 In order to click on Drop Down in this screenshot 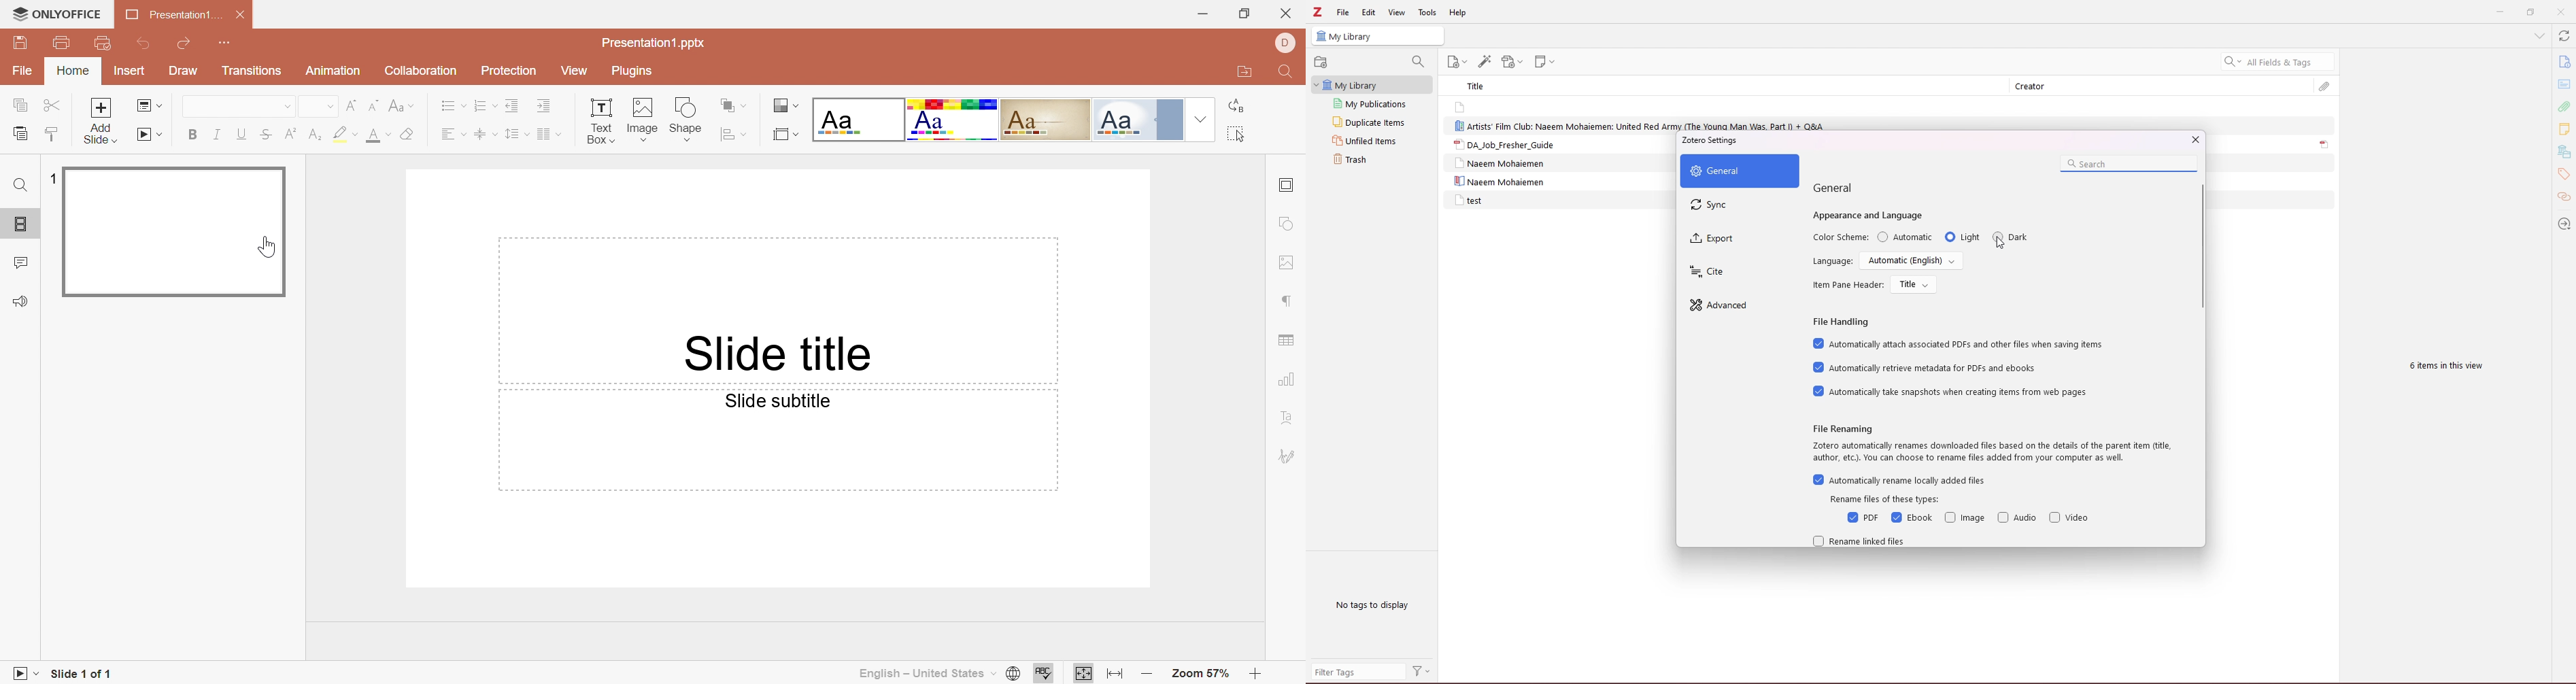, I will do `click(747, 135)`.